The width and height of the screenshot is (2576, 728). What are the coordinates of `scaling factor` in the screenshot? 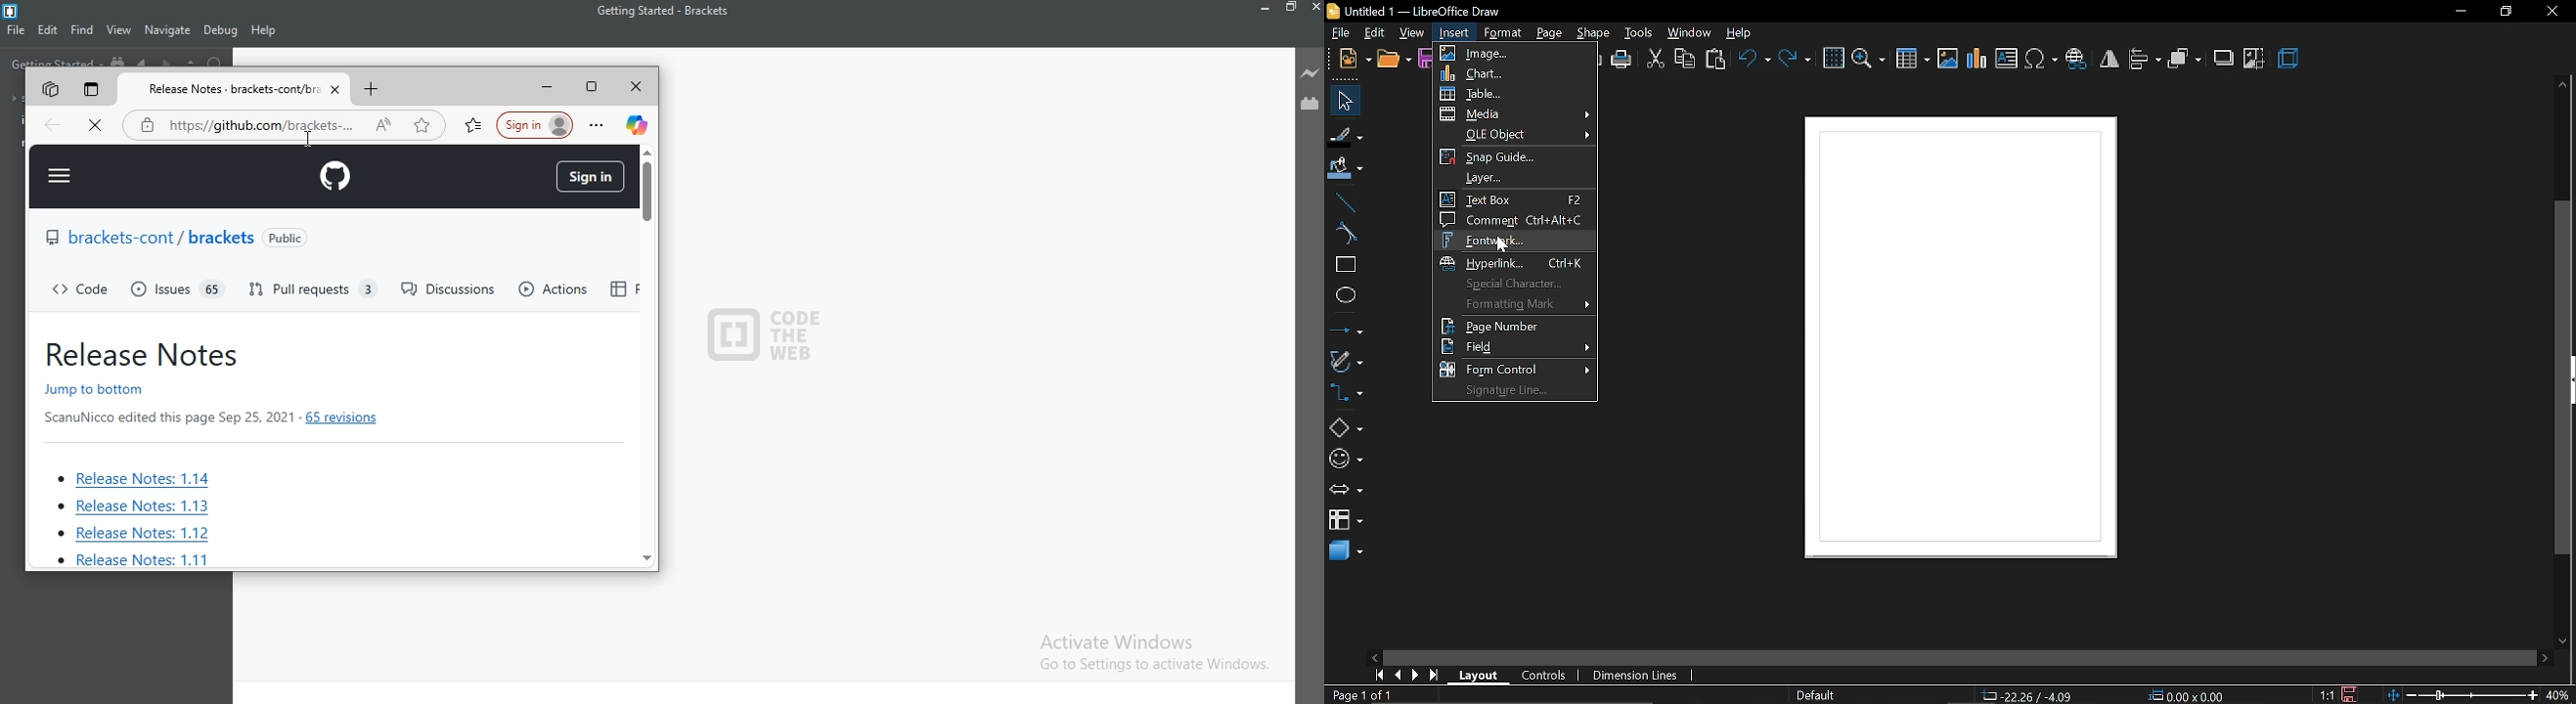 It's located at (2327, 696).